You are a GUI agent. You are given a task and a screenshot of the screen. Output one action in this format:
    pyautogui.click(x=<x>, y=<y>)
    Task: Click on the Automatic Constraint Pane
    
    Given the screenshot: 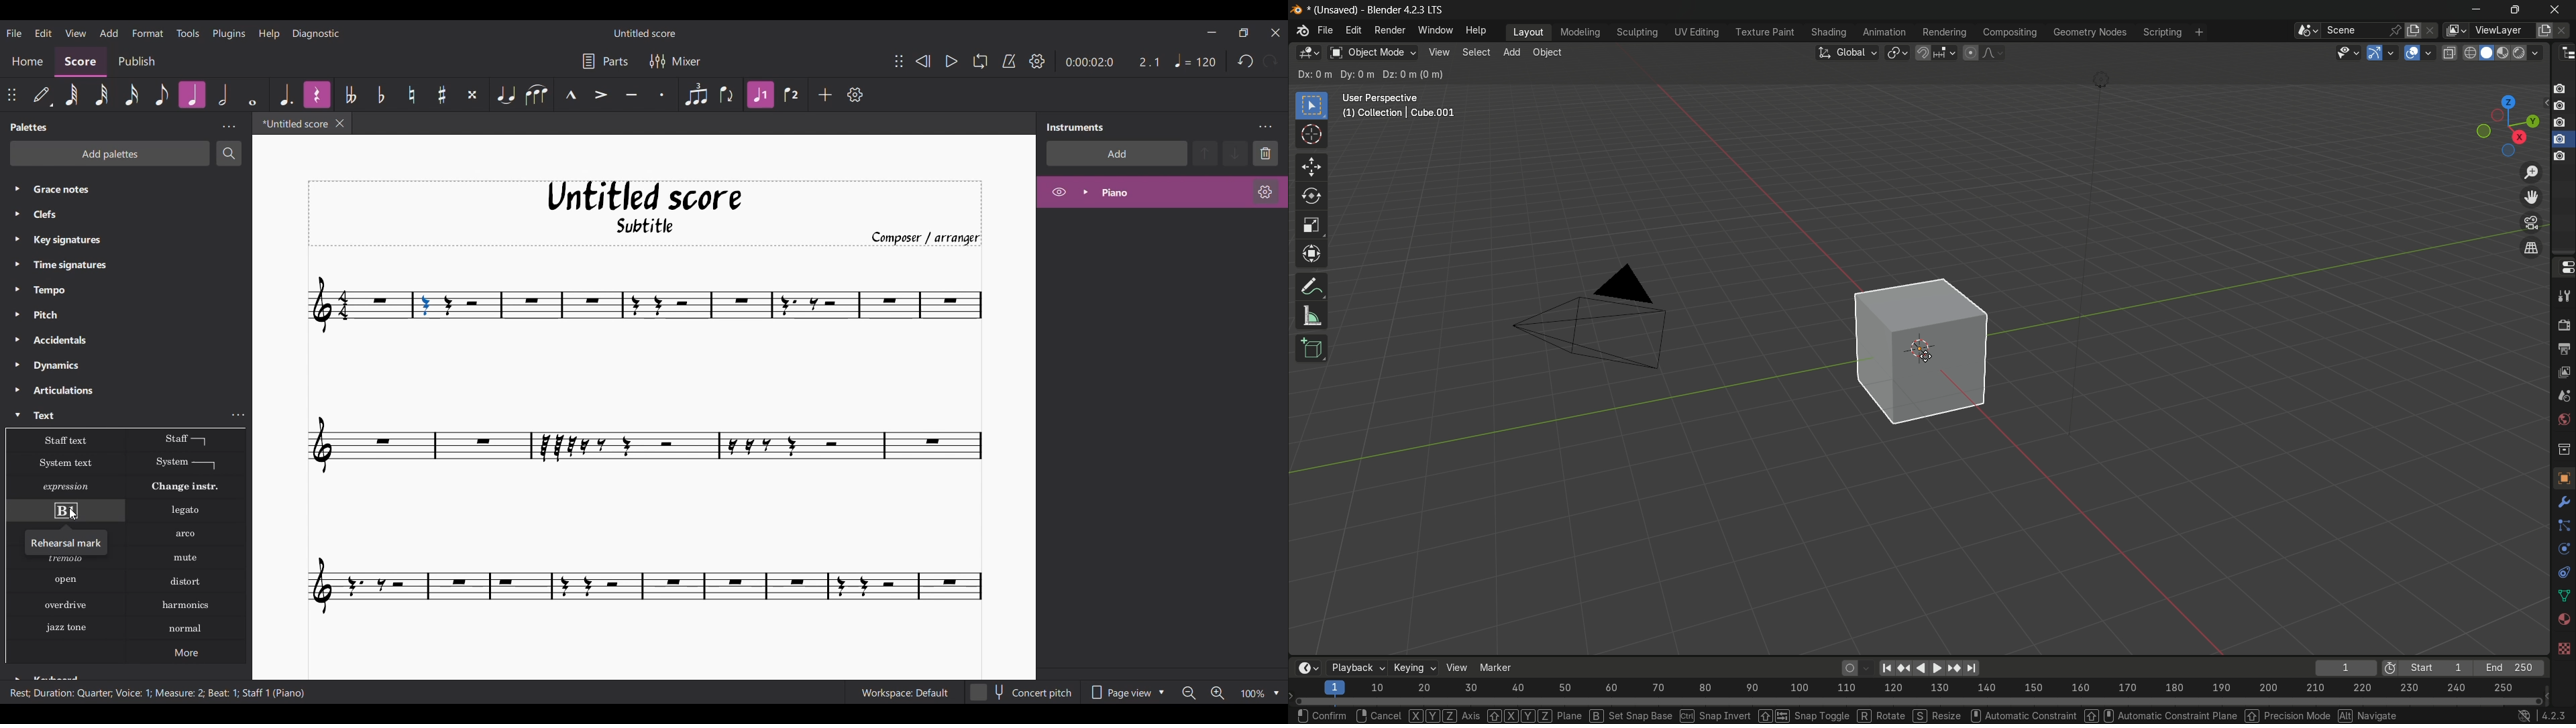 What is the action you would take?
    pyautogui.click(x=2172, y=717)
    